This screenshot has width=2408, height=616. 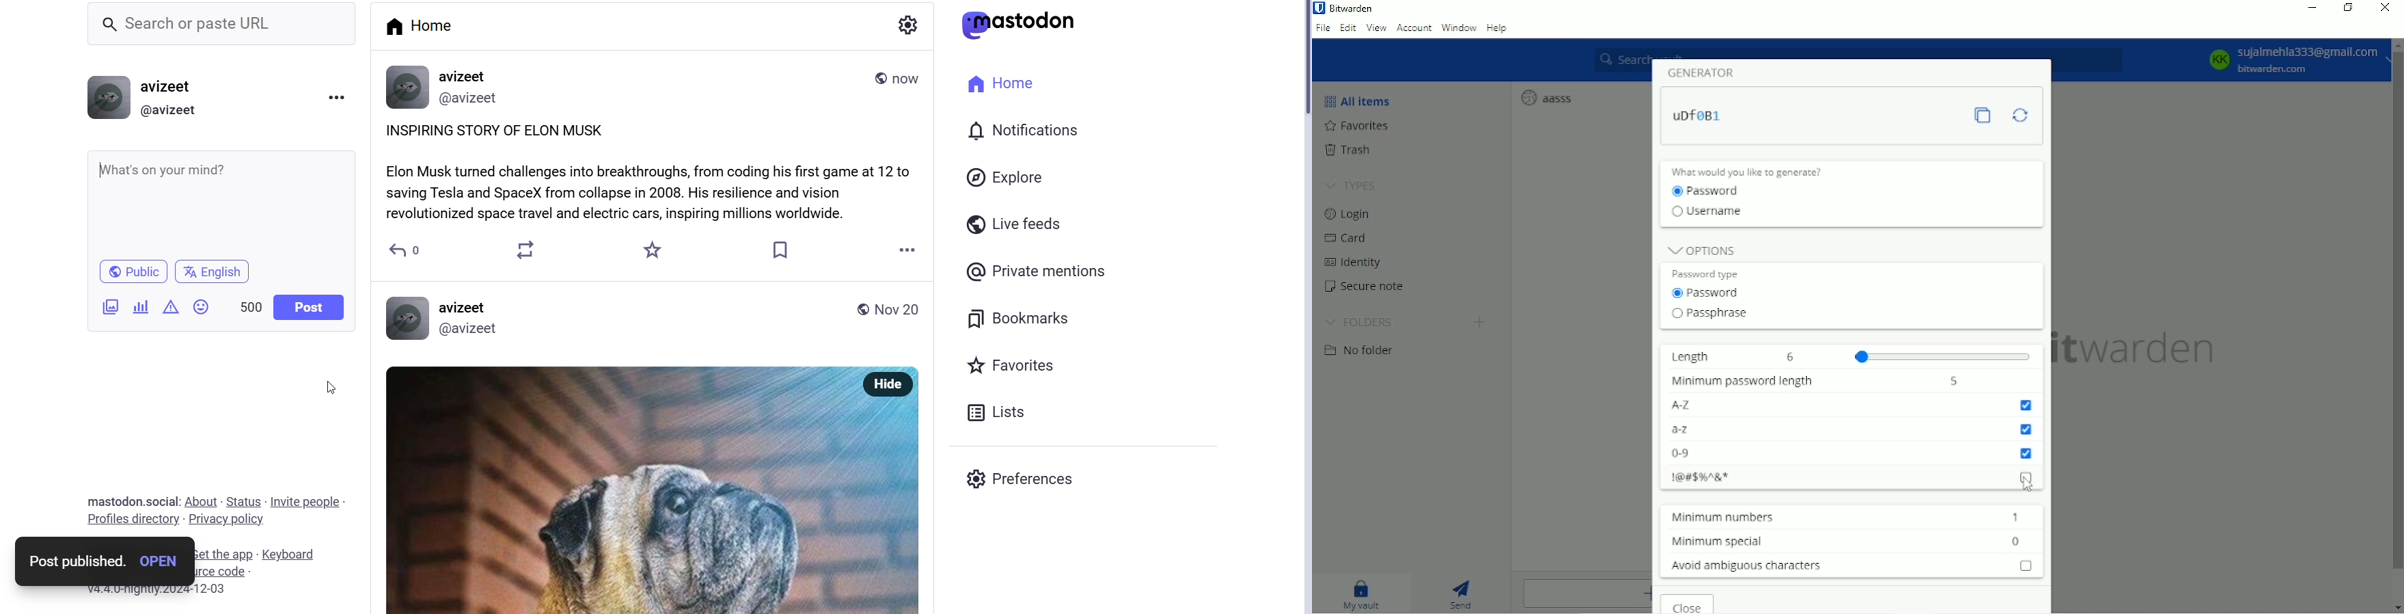 What do you see at coordinates (1004, 178) in the screenshot?
I see `explore` at bounding box center [1004, 178].